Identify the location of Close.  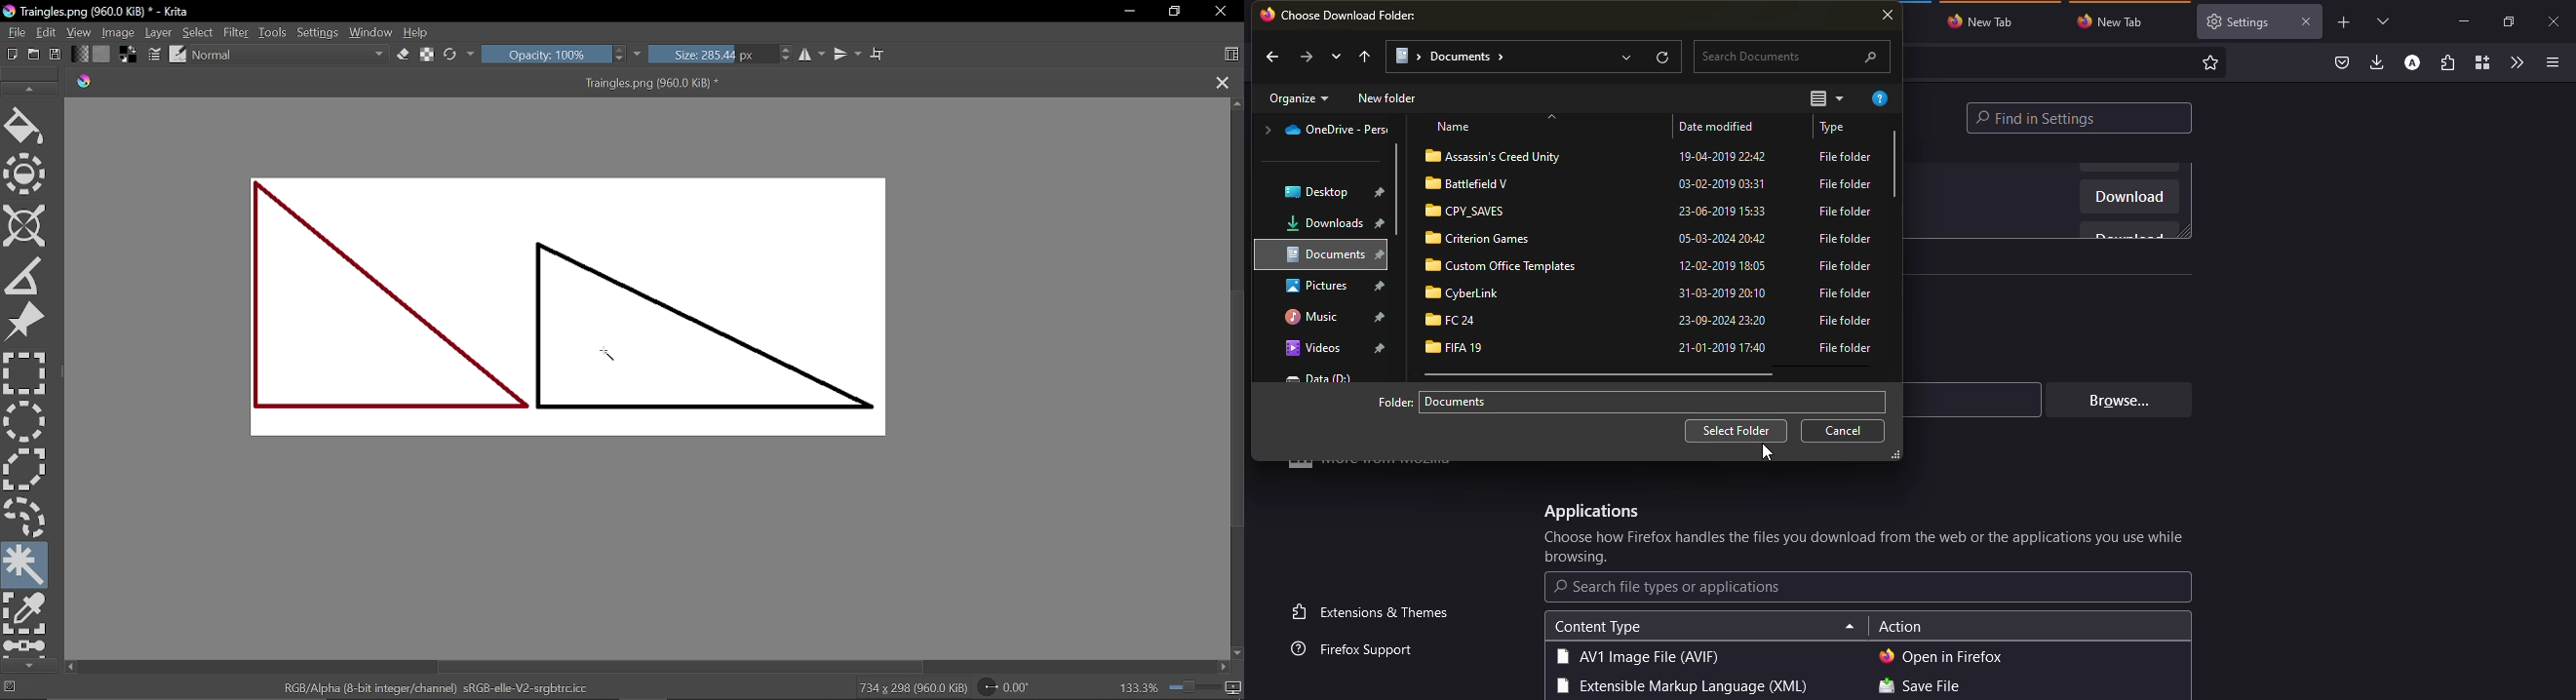
(1222, 11).